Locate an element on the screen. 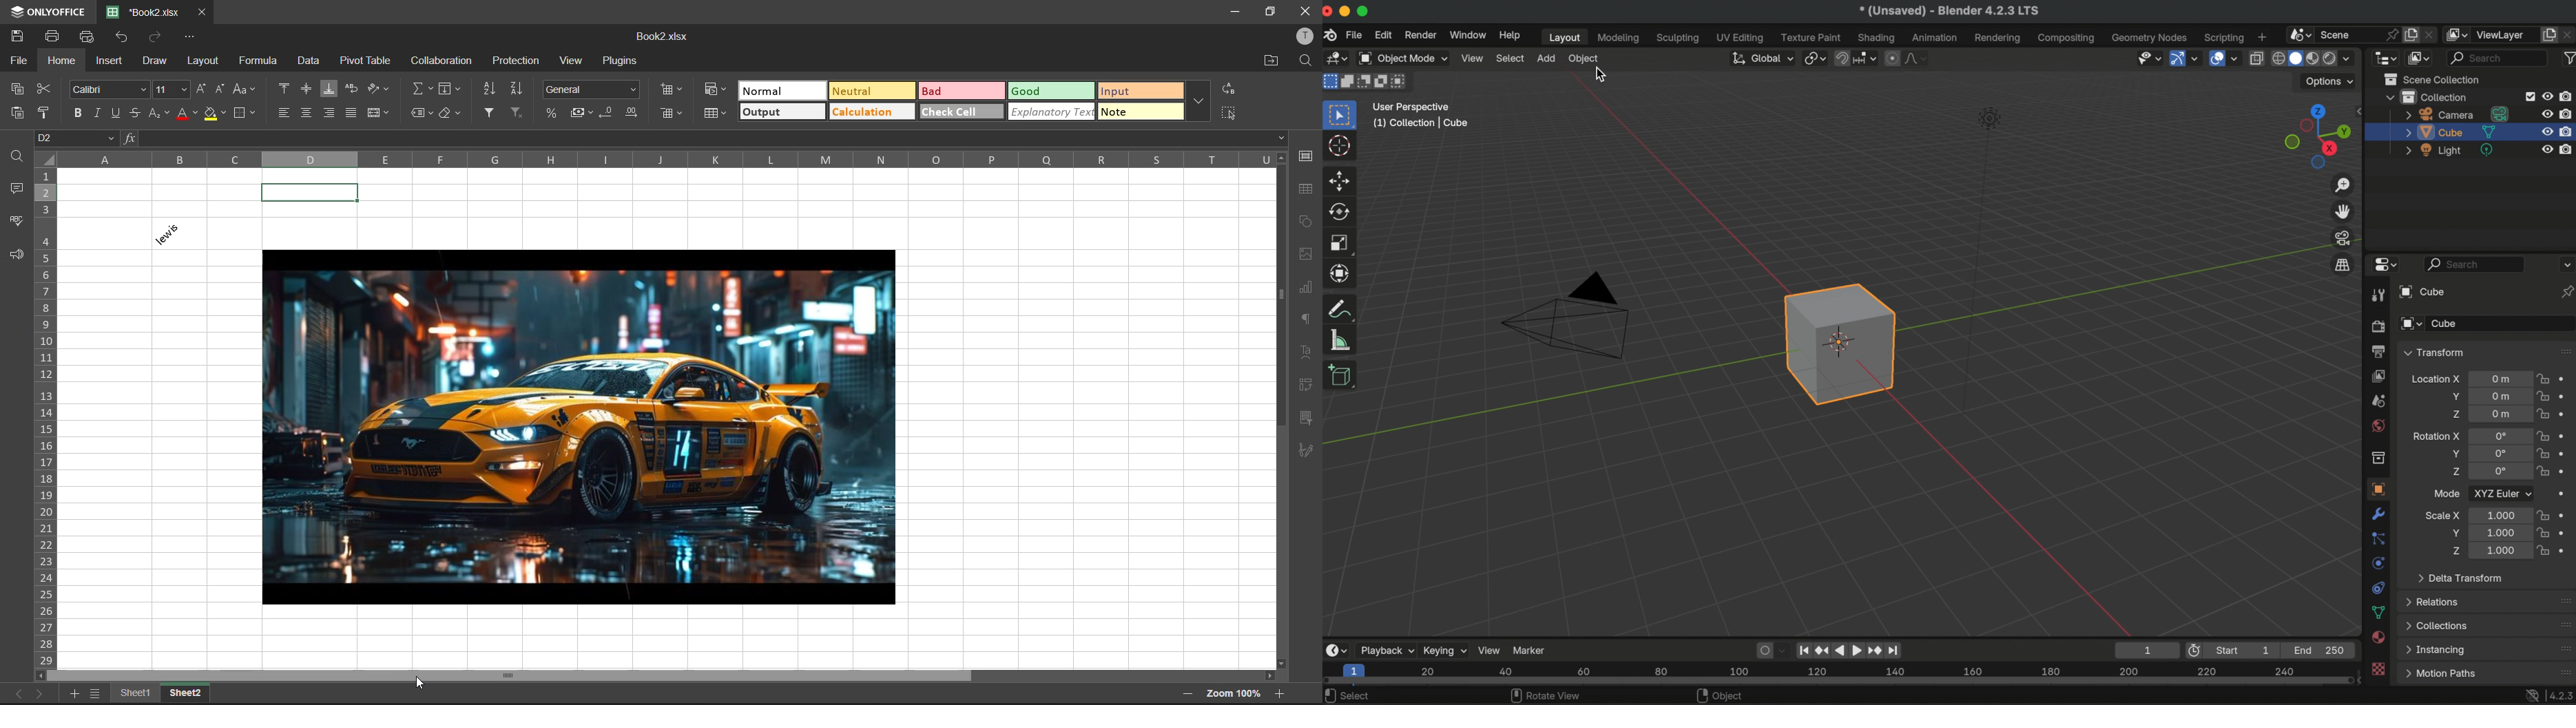  material is located at coordinates (2379, 638).